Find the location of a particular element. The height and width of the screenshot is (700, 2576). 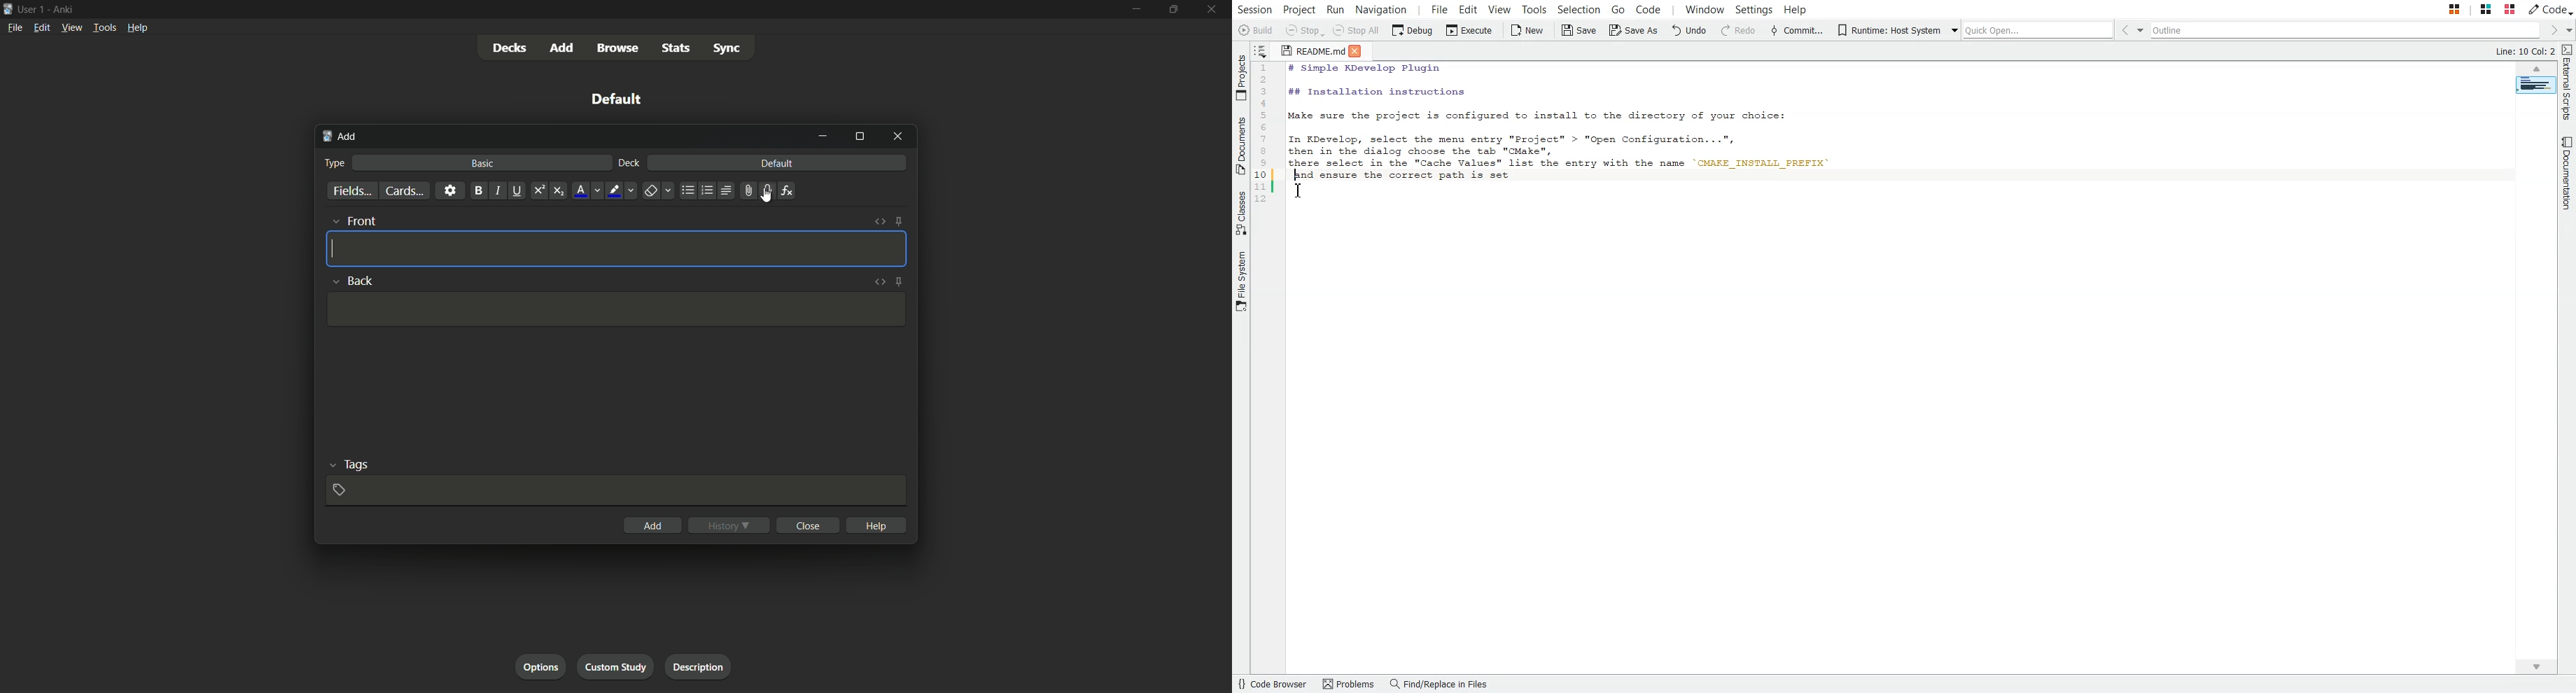

back is located at coordinates (363, 280).